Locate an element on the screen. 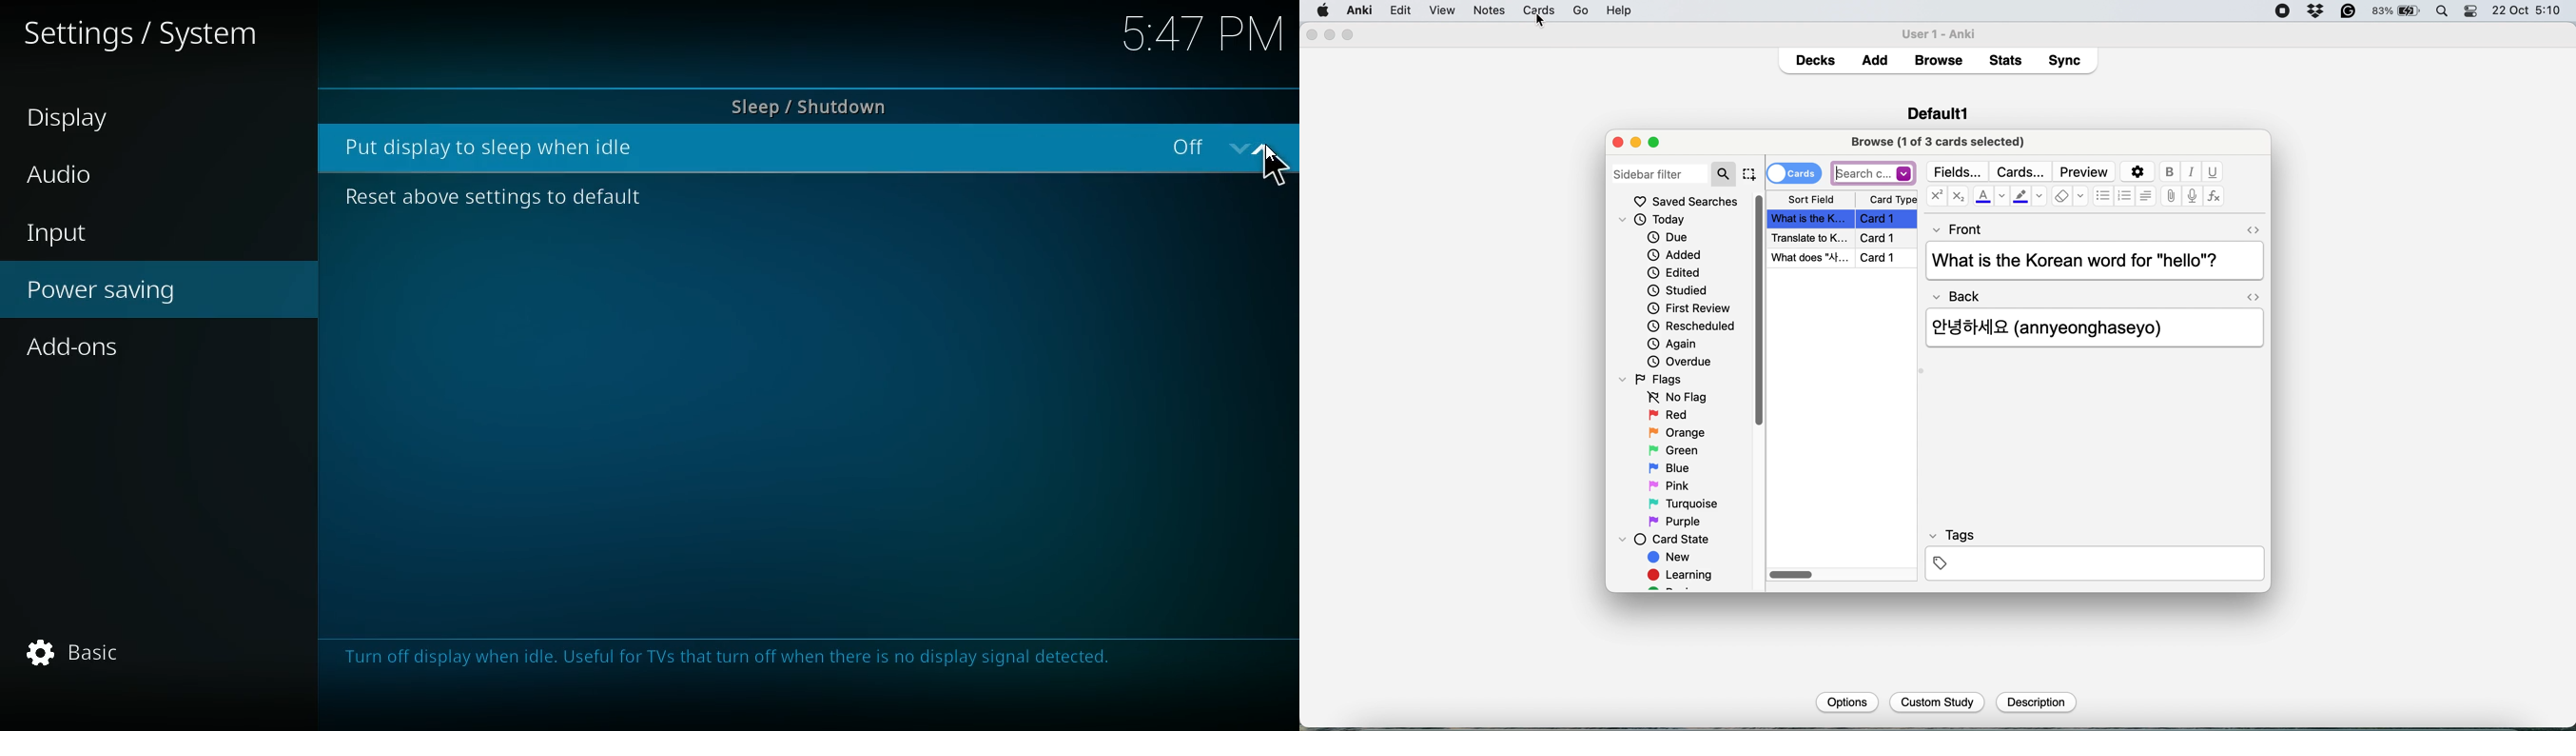 The width and height of the screenshot is (2576, 756). red is located at coordinates (1670, 416).